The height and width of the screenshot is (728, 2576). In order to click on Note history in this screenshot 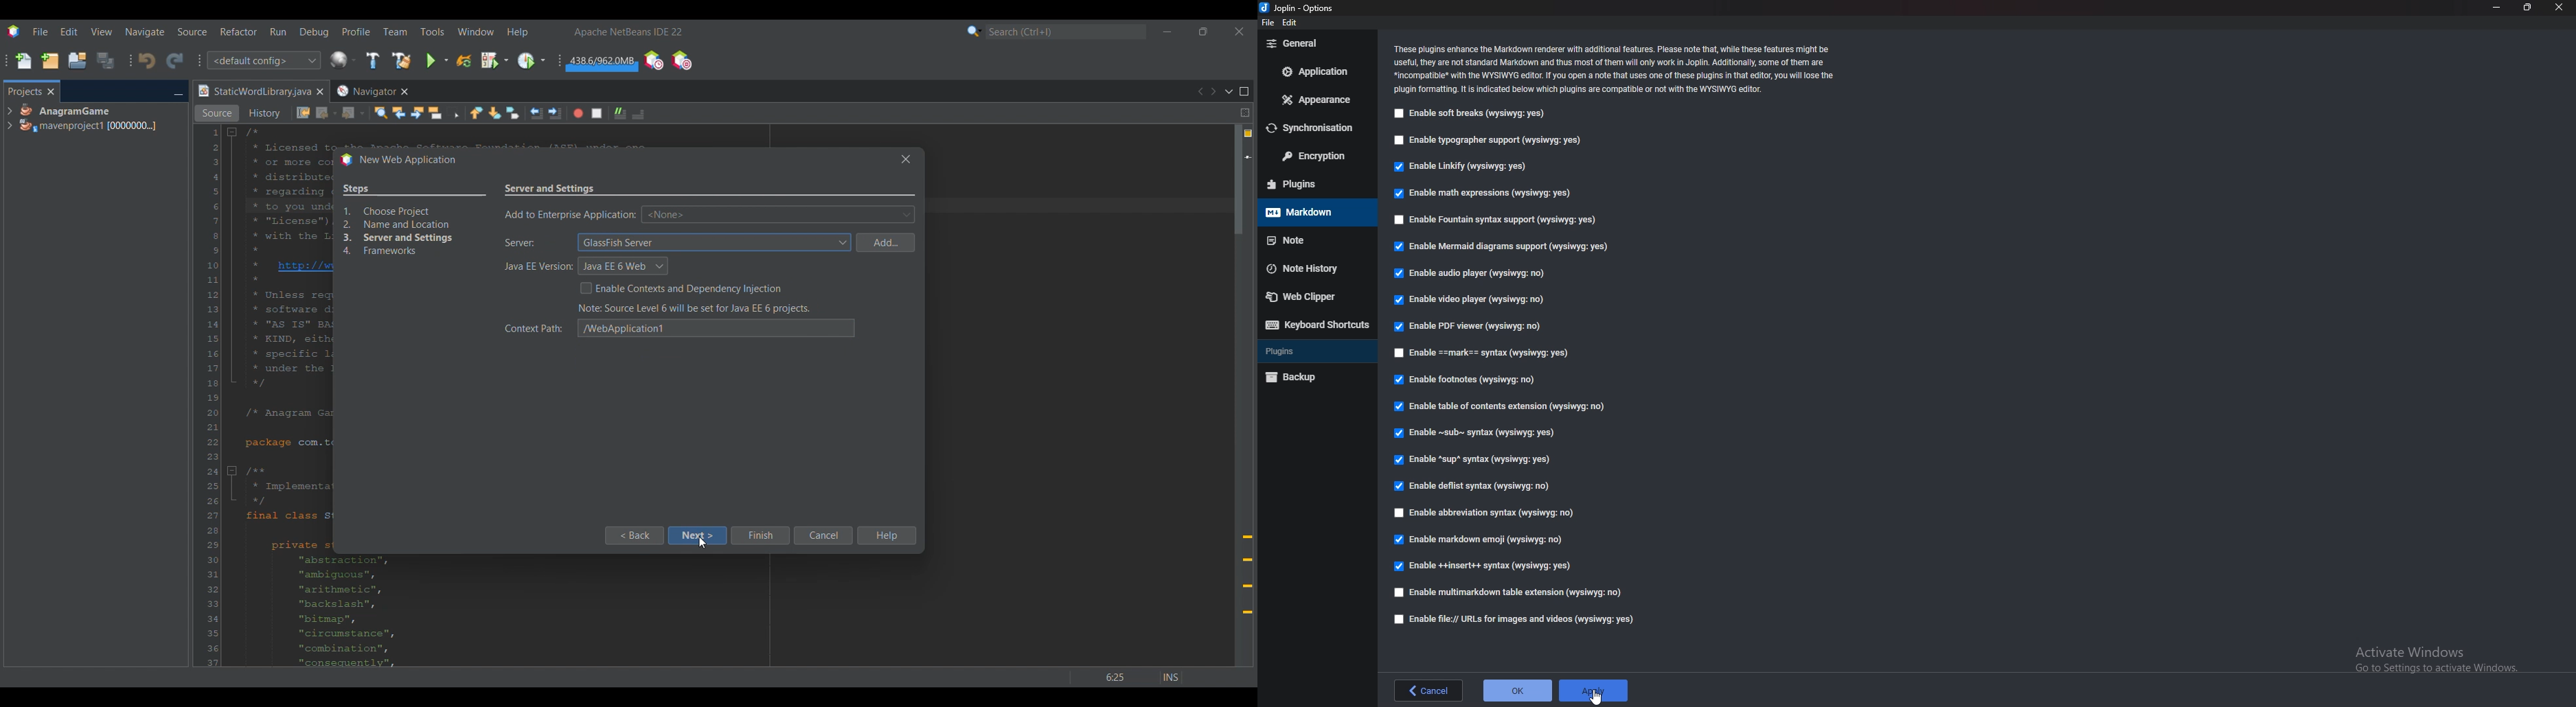, I will do `click(1314, 268)`.